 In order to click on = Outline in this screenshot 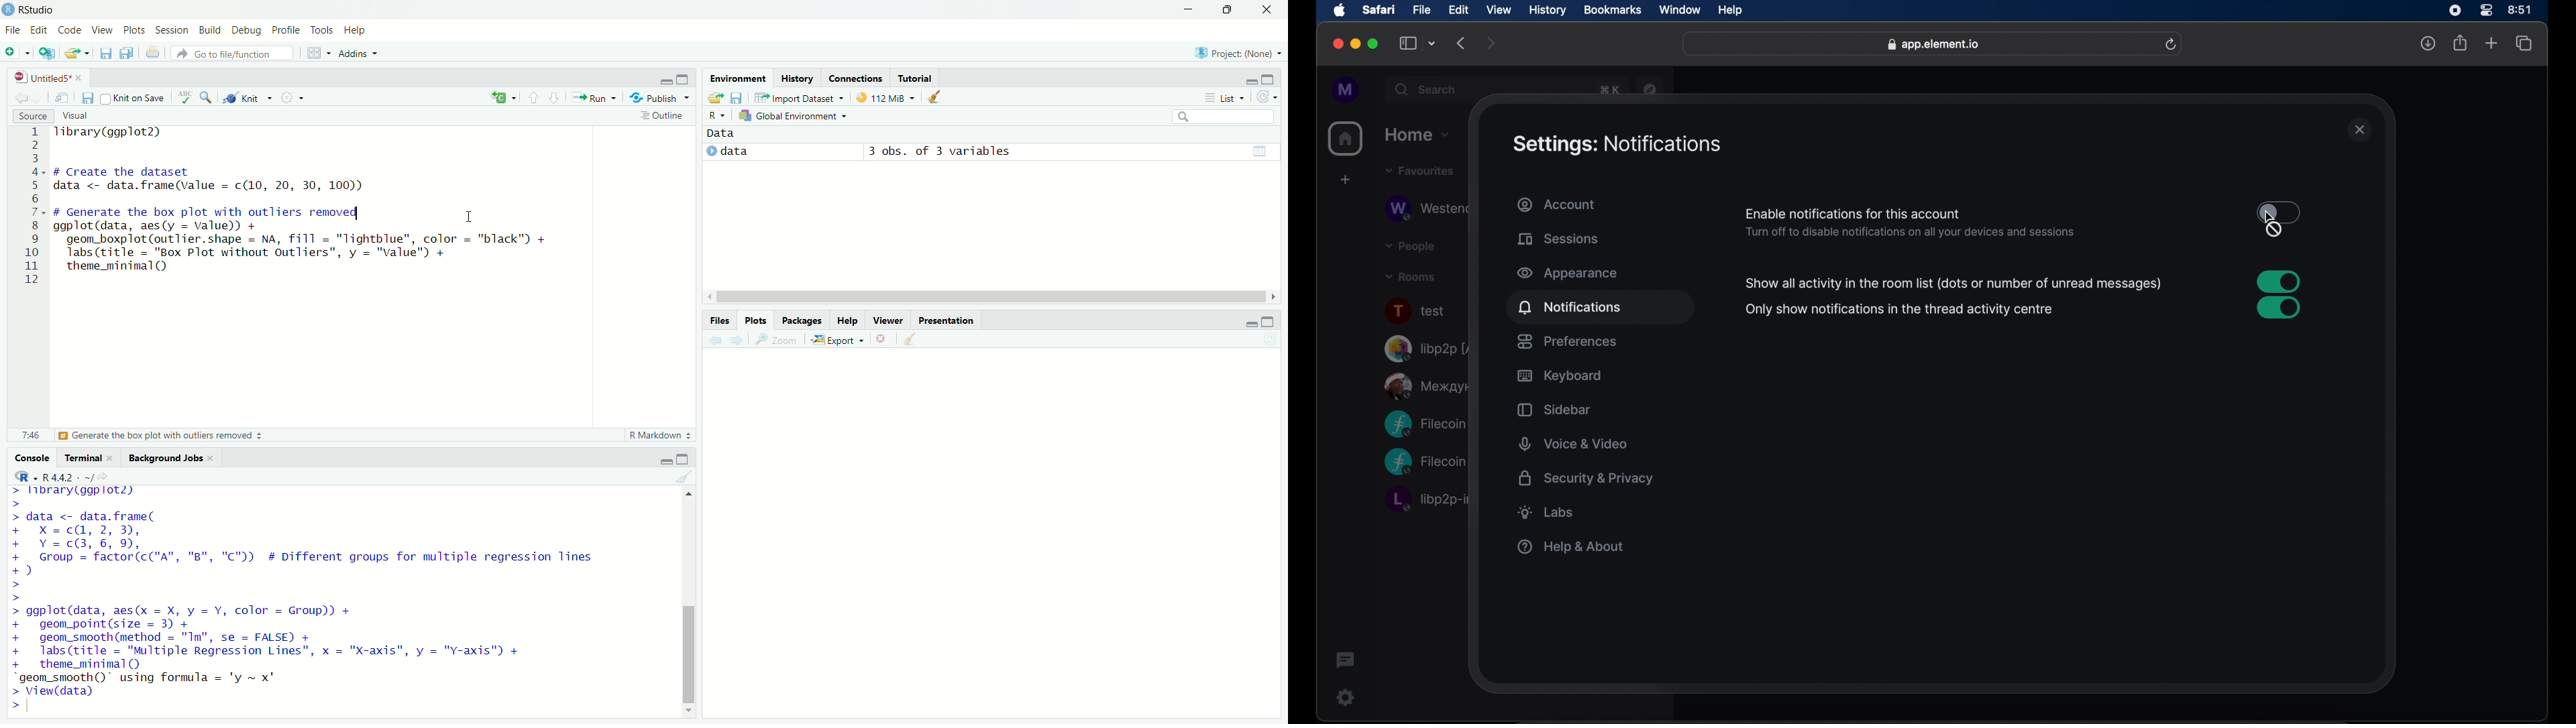, I will do `click(662, 115)`.